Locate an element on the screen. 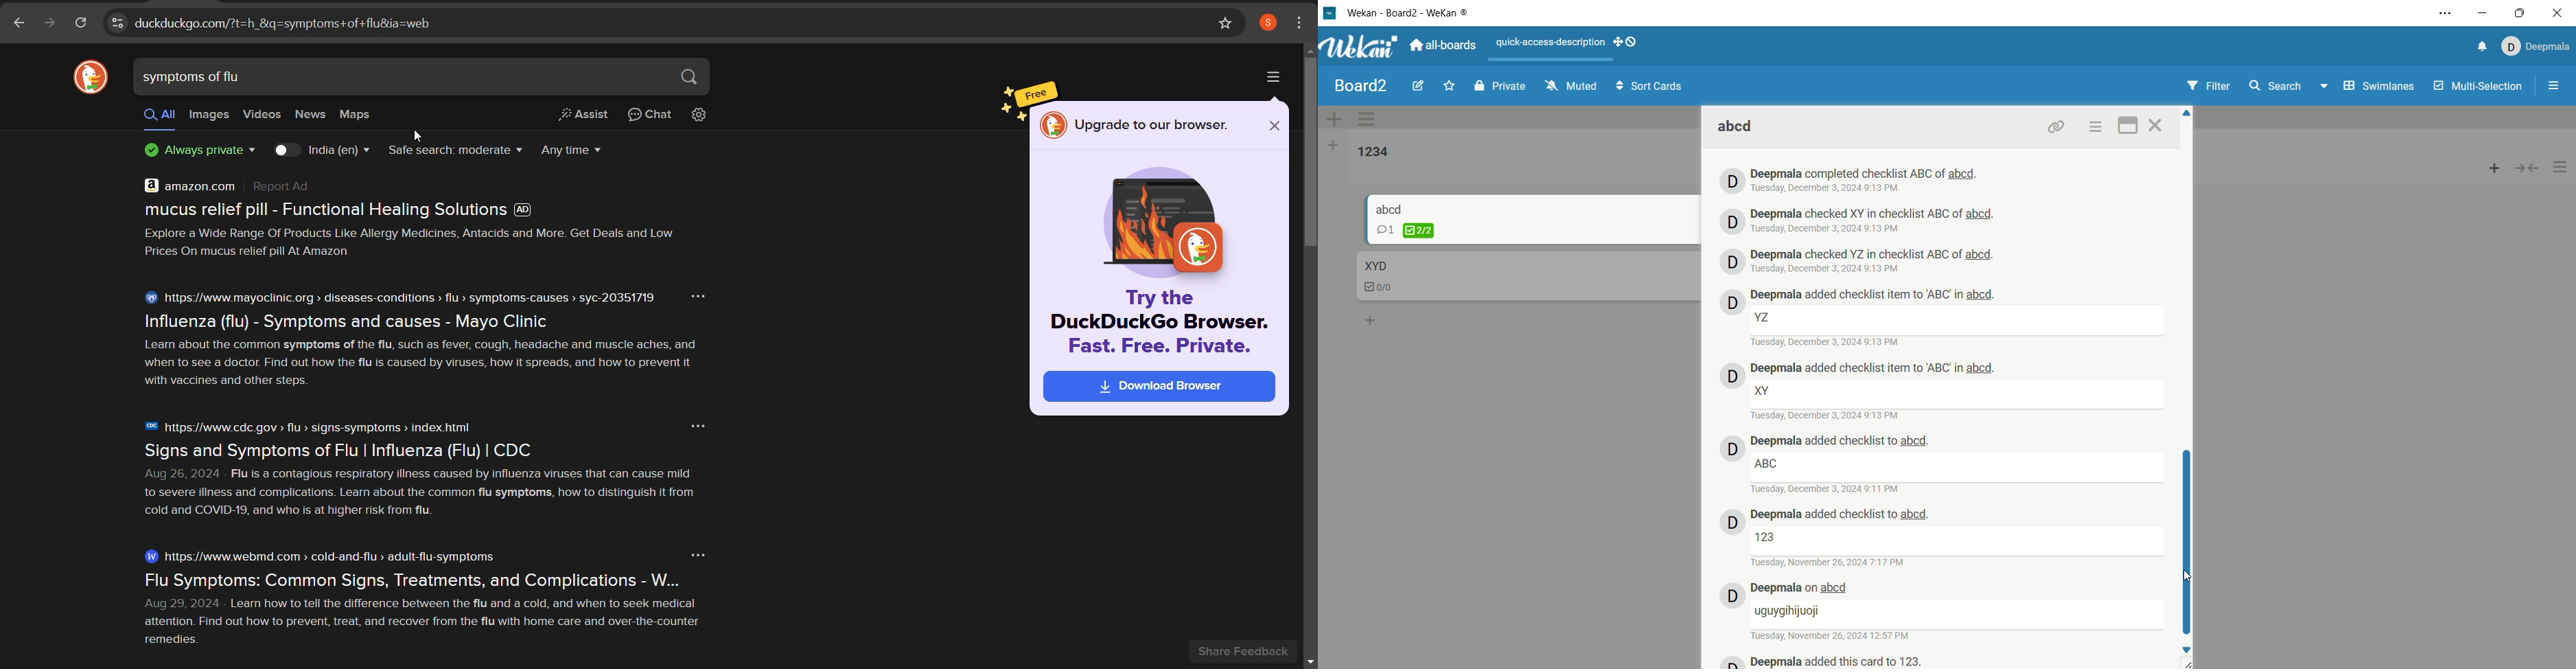  more option is located at coordinates (693, 554).